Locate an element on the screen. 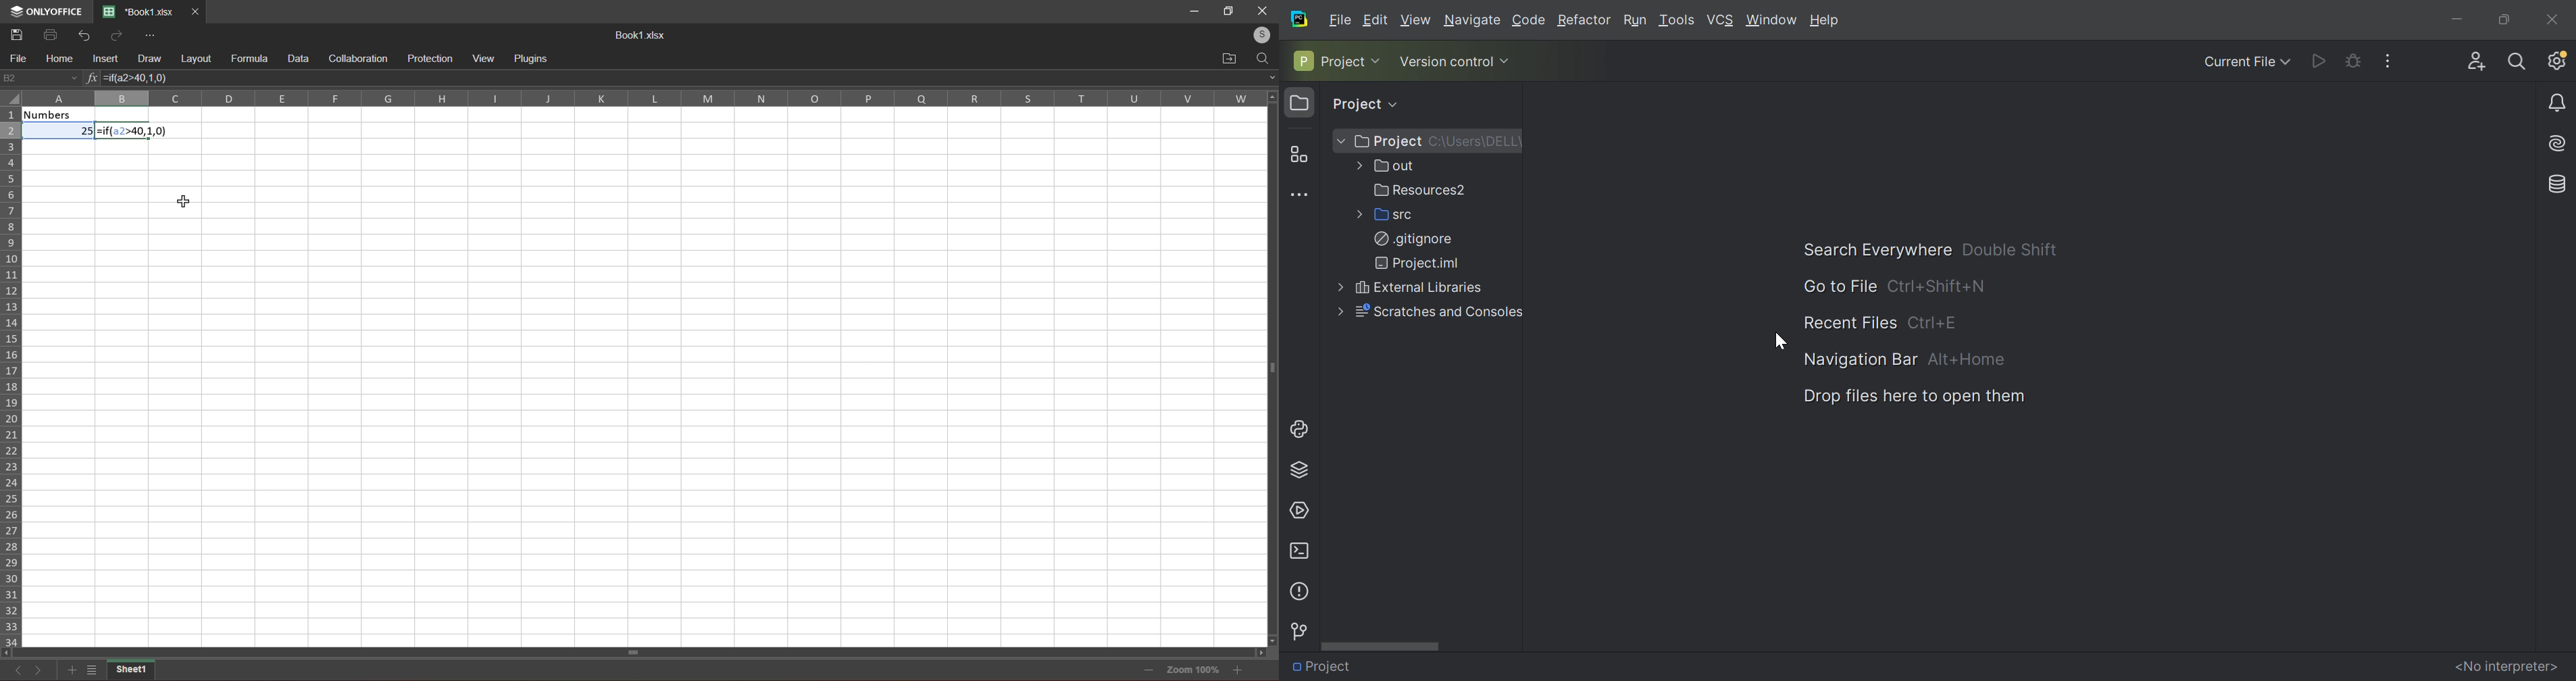  Drop files here to open them is located at coordinates (1914, 397).